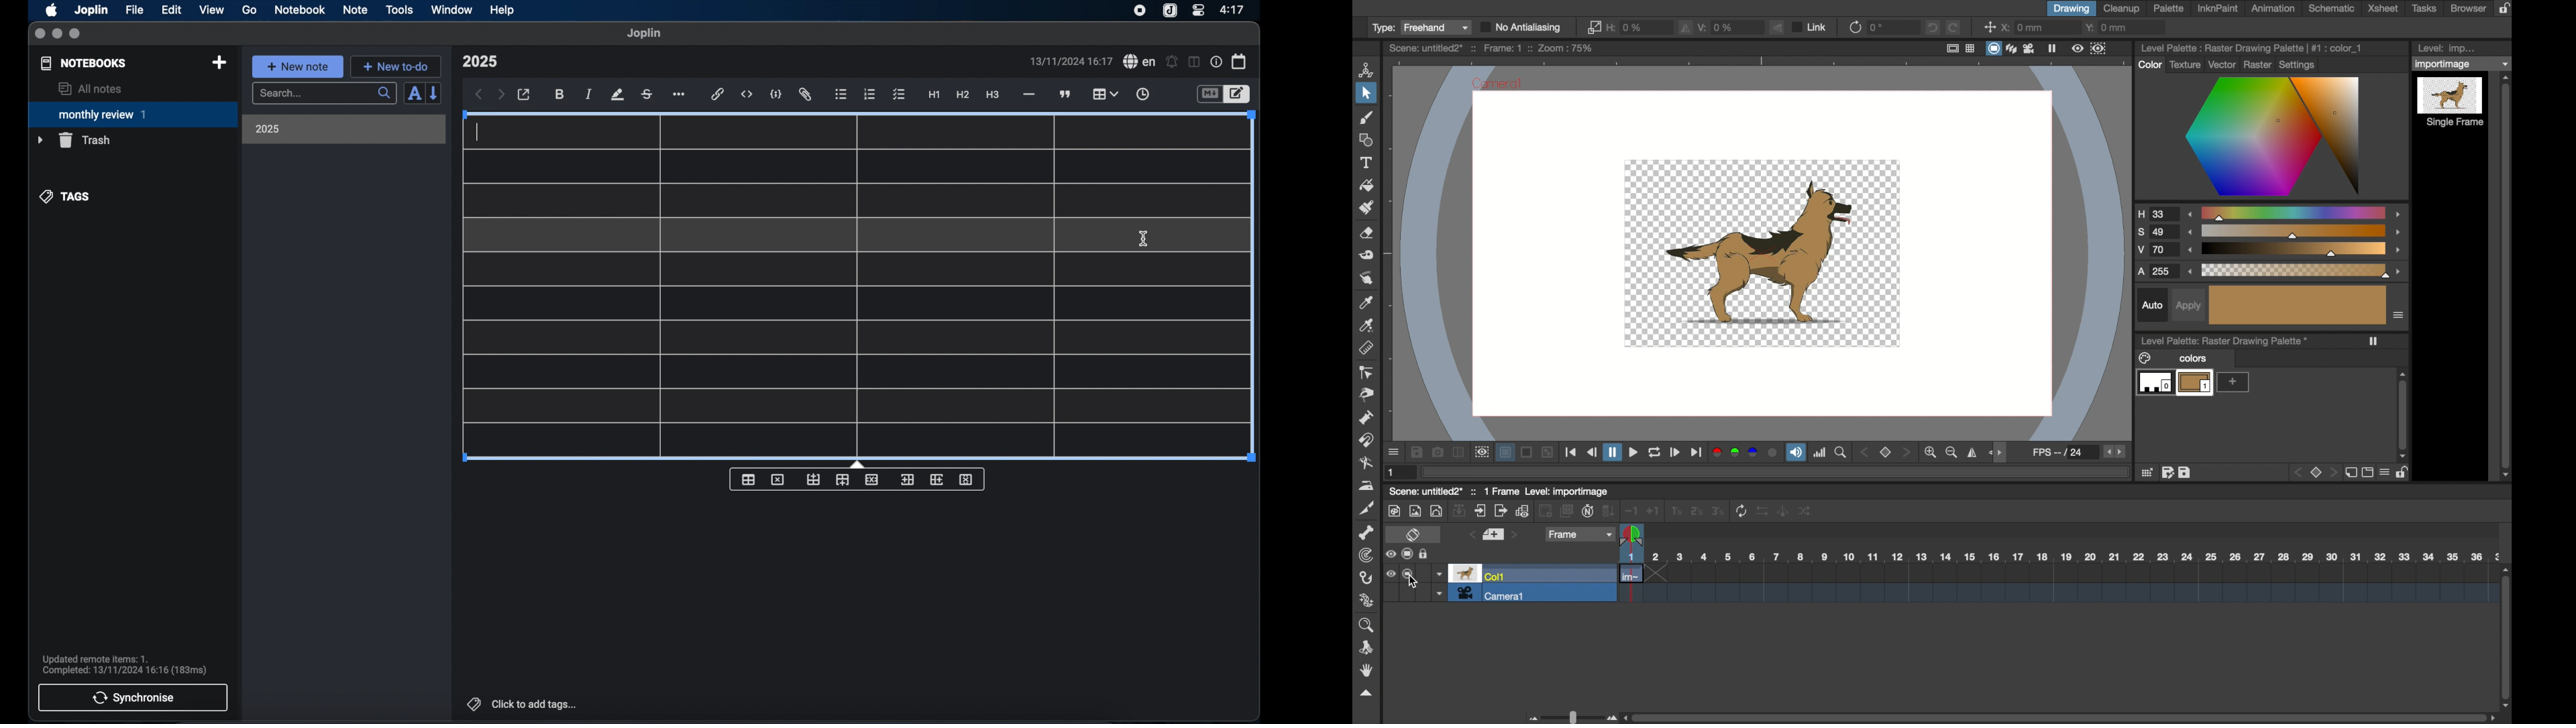 This screenshot has height=728, width=2576. I want to click on window, so click(452, 9).